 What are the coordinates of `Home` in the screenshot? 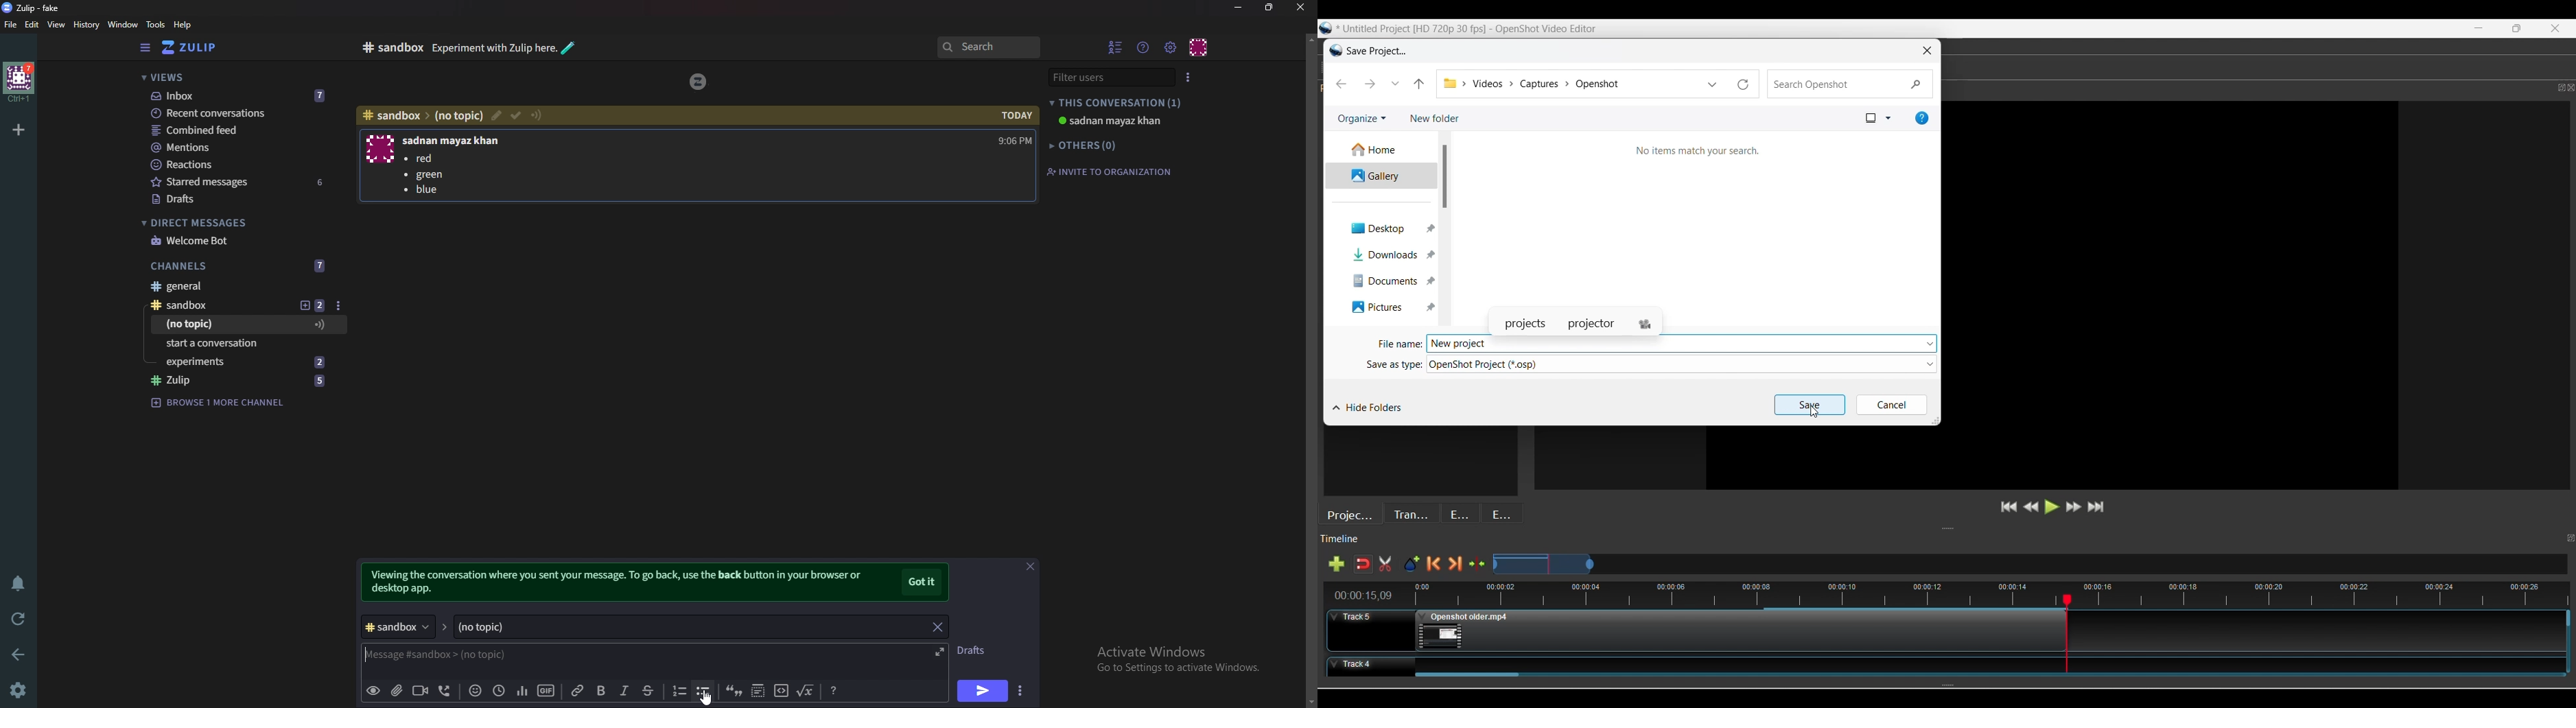 It's located at (1380, 151).